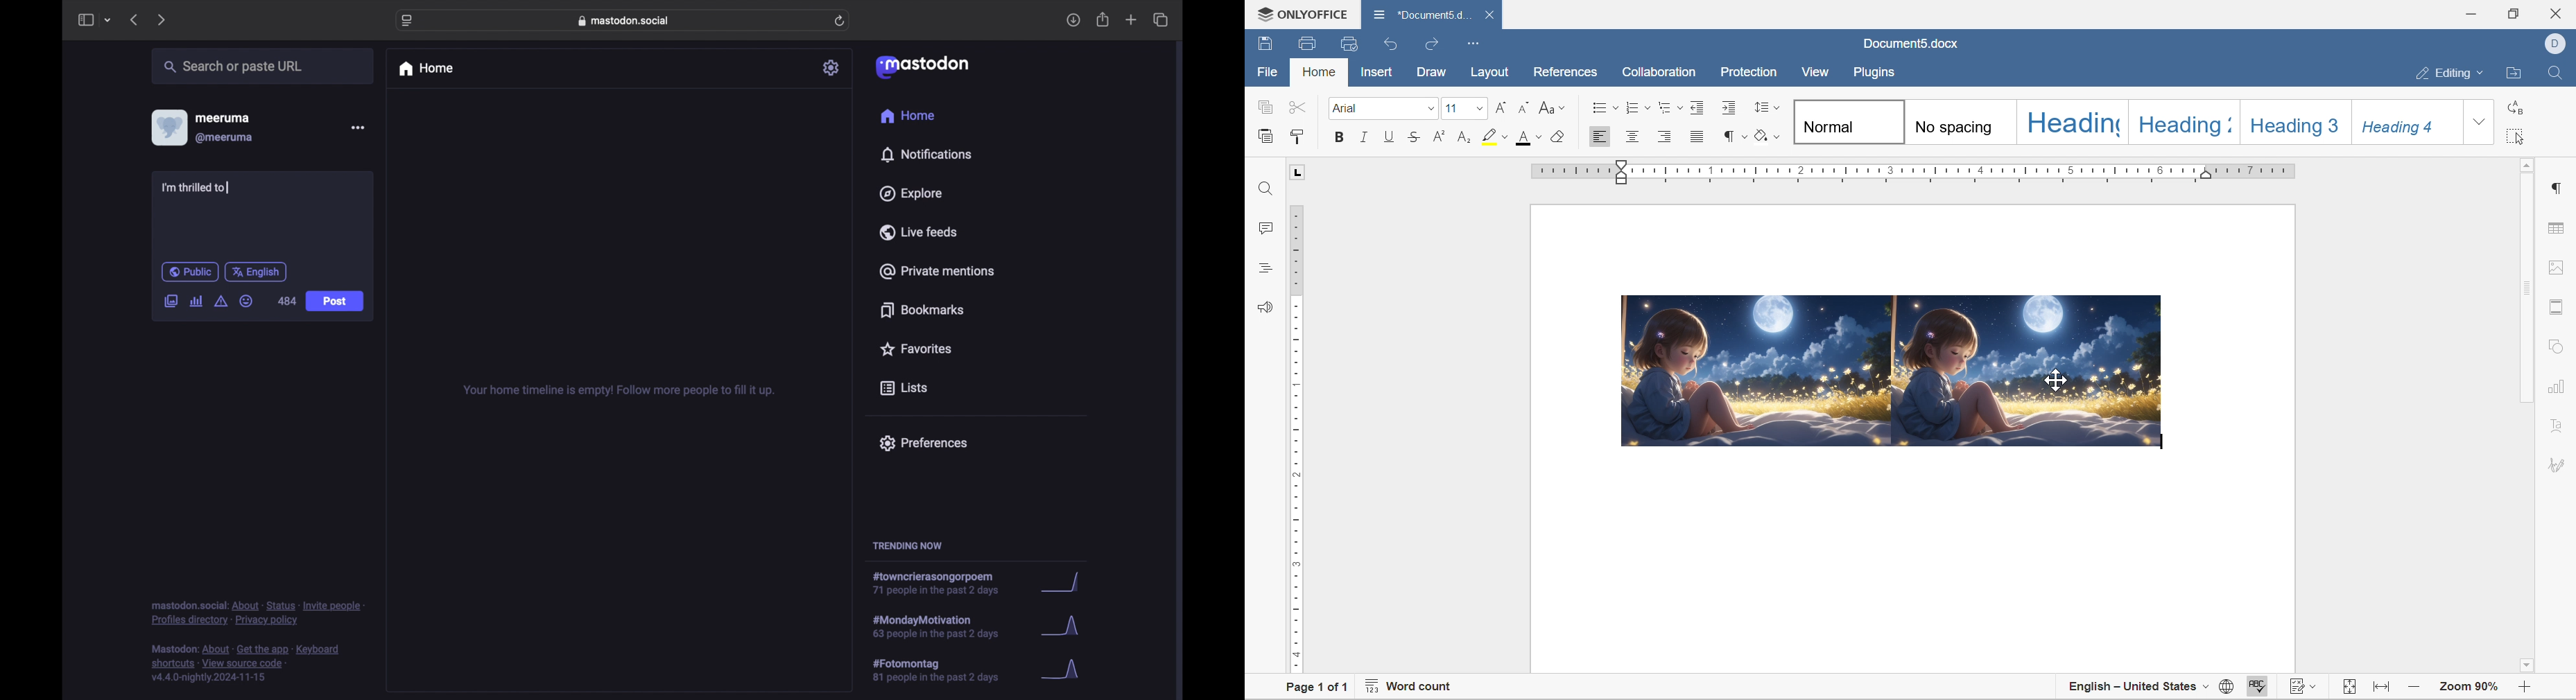  What do you see at coordinates (2557, 384) in the screenshot?
I see `chart settings` at bounding box center [2557, 384].